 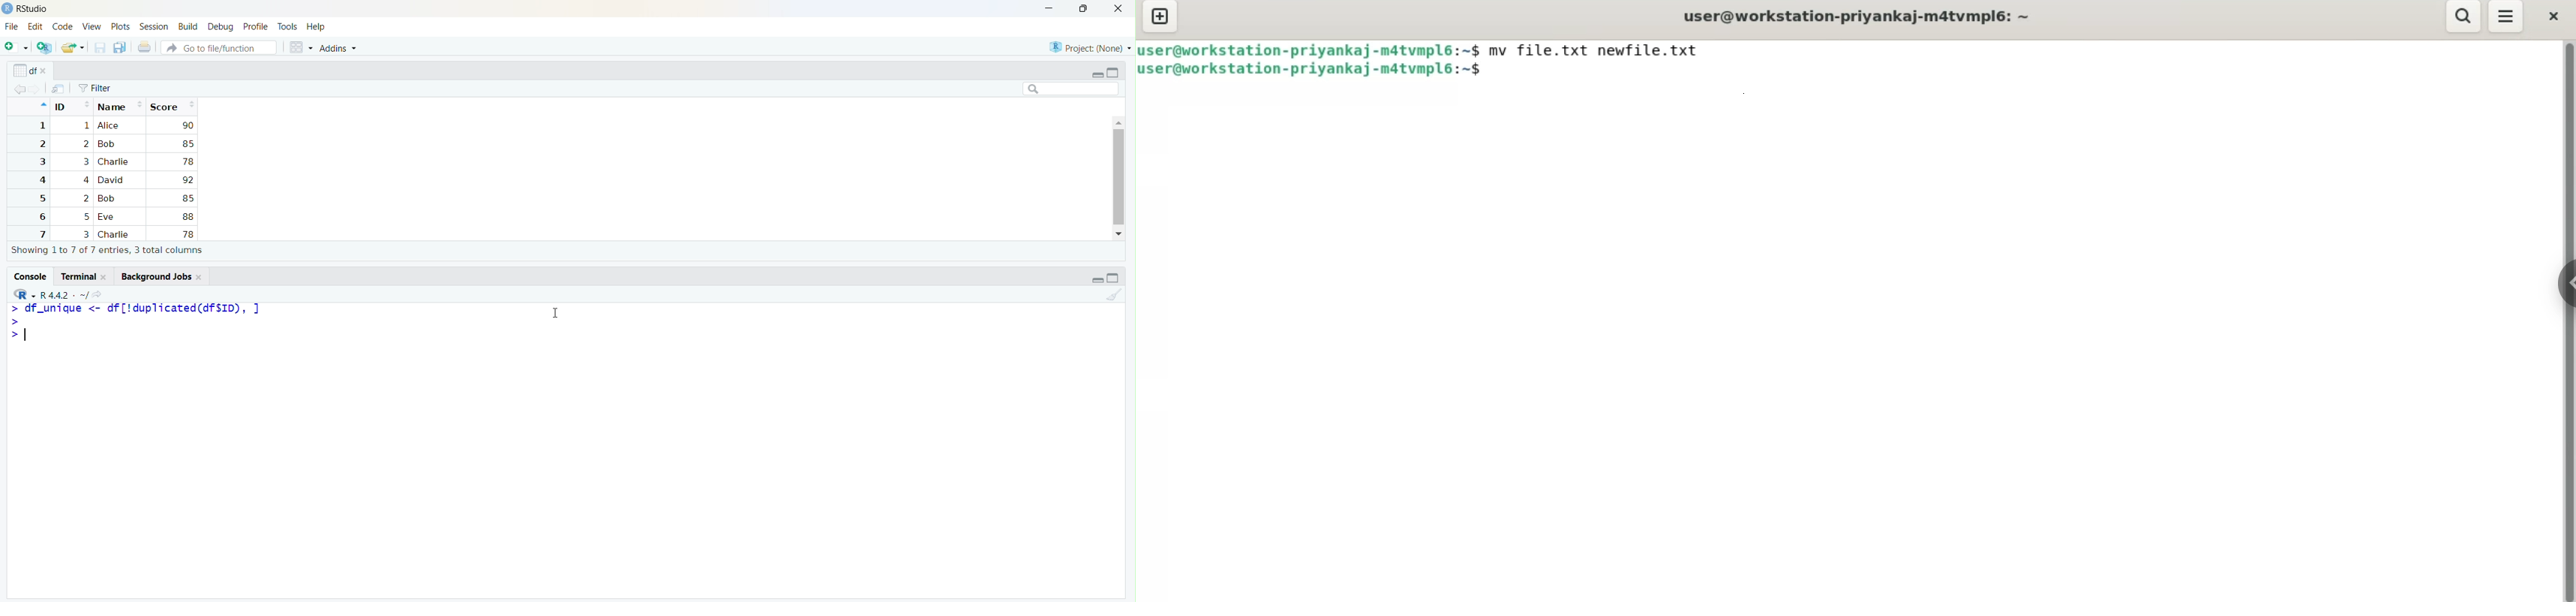 I want to click on back, so click(x=20, y=89).